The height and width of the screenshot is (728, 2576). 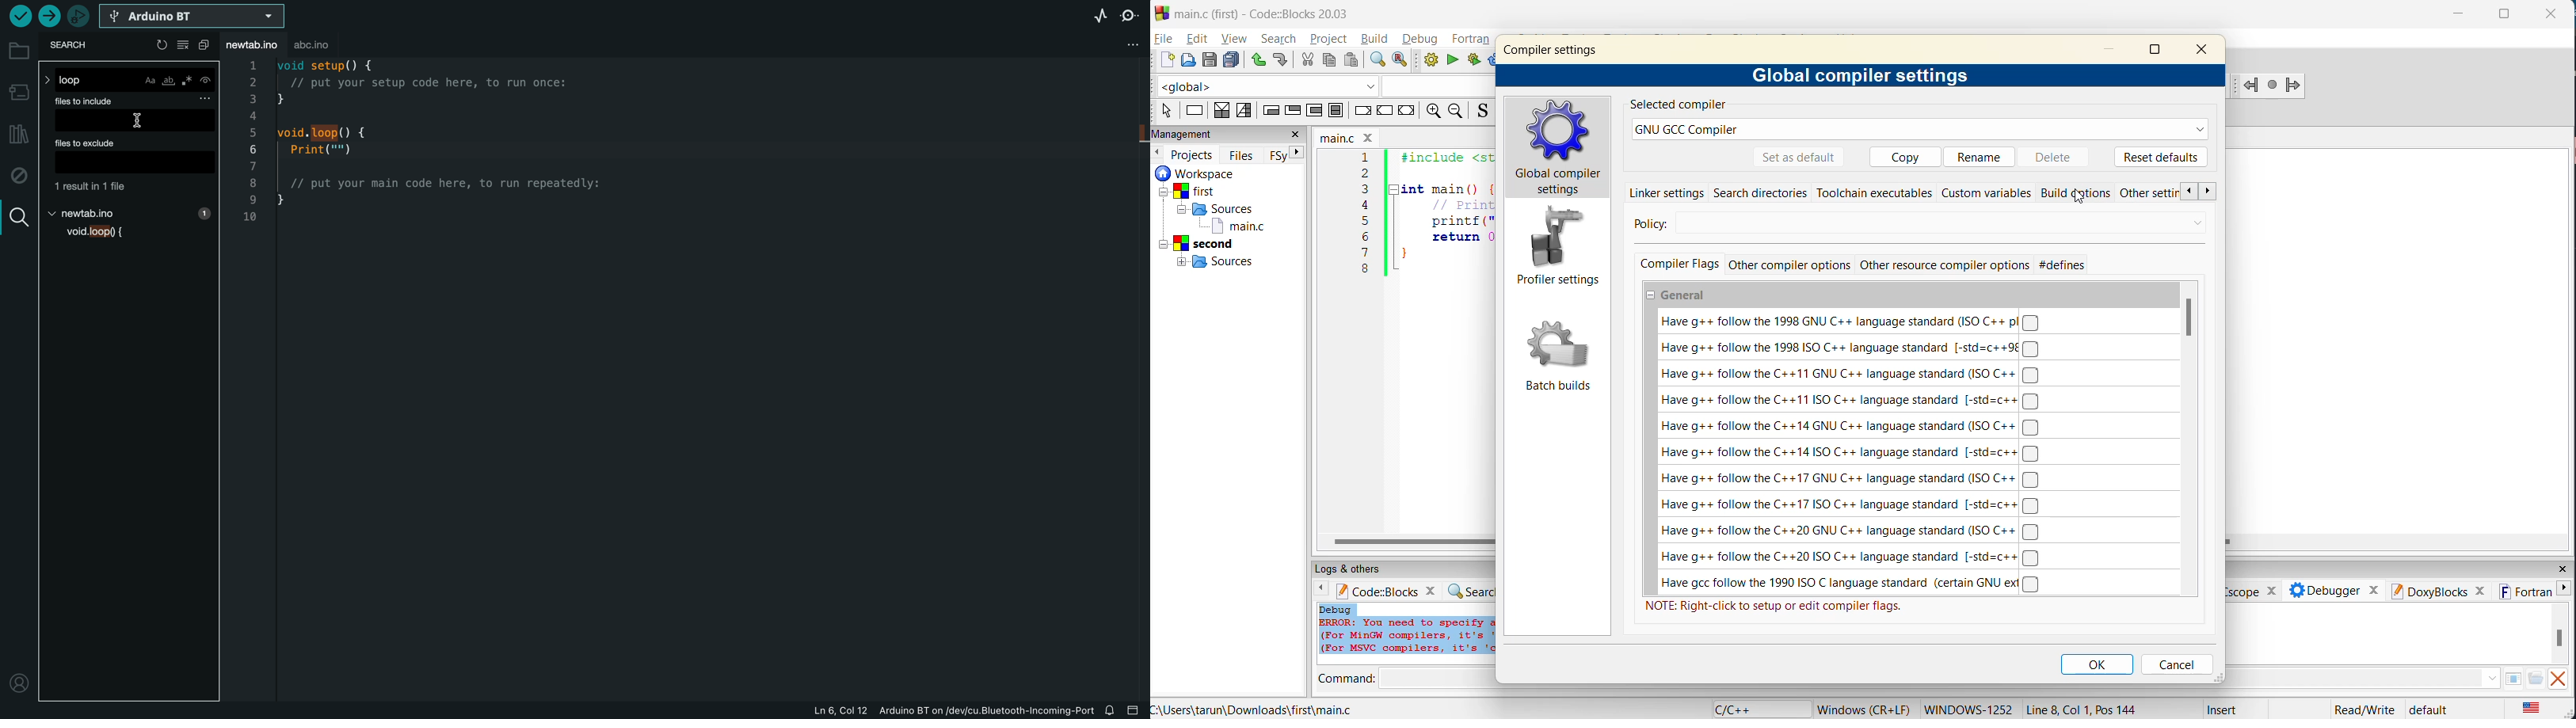 What do you see at coordinates (2056, 157) in the screenshot?
I see `delete` at bounding box center [2056, 157].